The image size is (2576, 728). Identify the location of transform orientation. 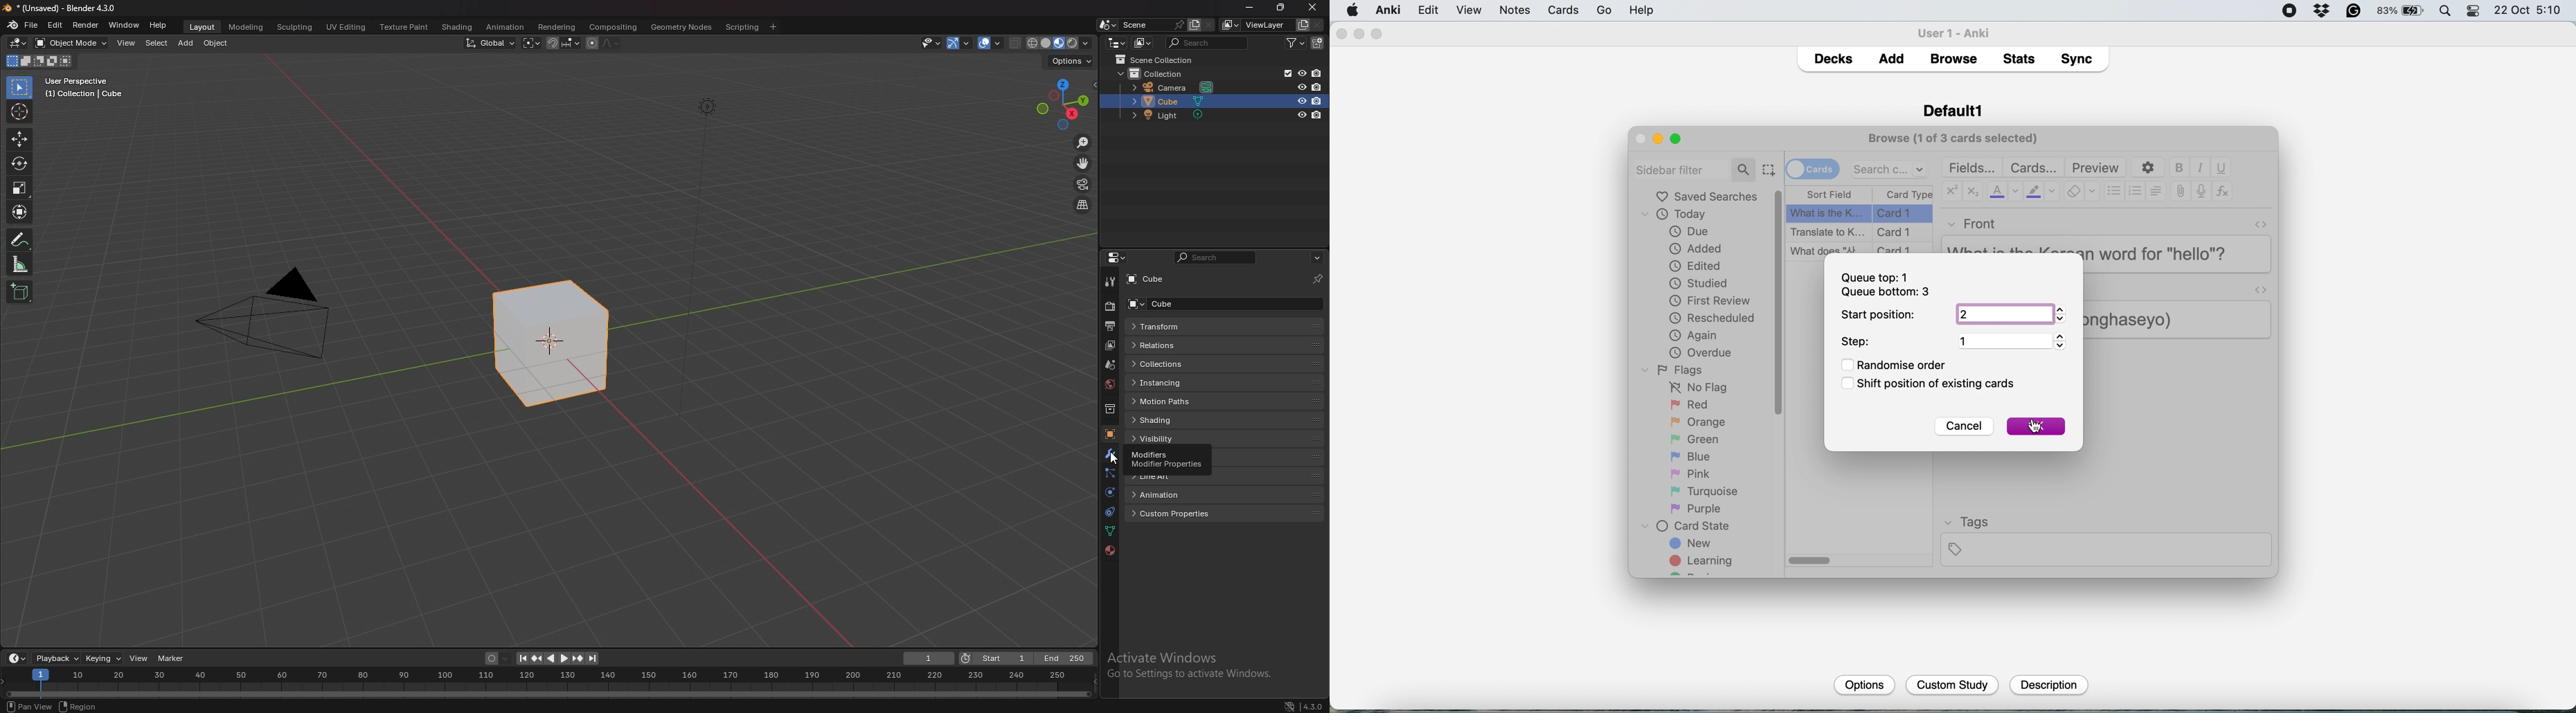
(490, 43).